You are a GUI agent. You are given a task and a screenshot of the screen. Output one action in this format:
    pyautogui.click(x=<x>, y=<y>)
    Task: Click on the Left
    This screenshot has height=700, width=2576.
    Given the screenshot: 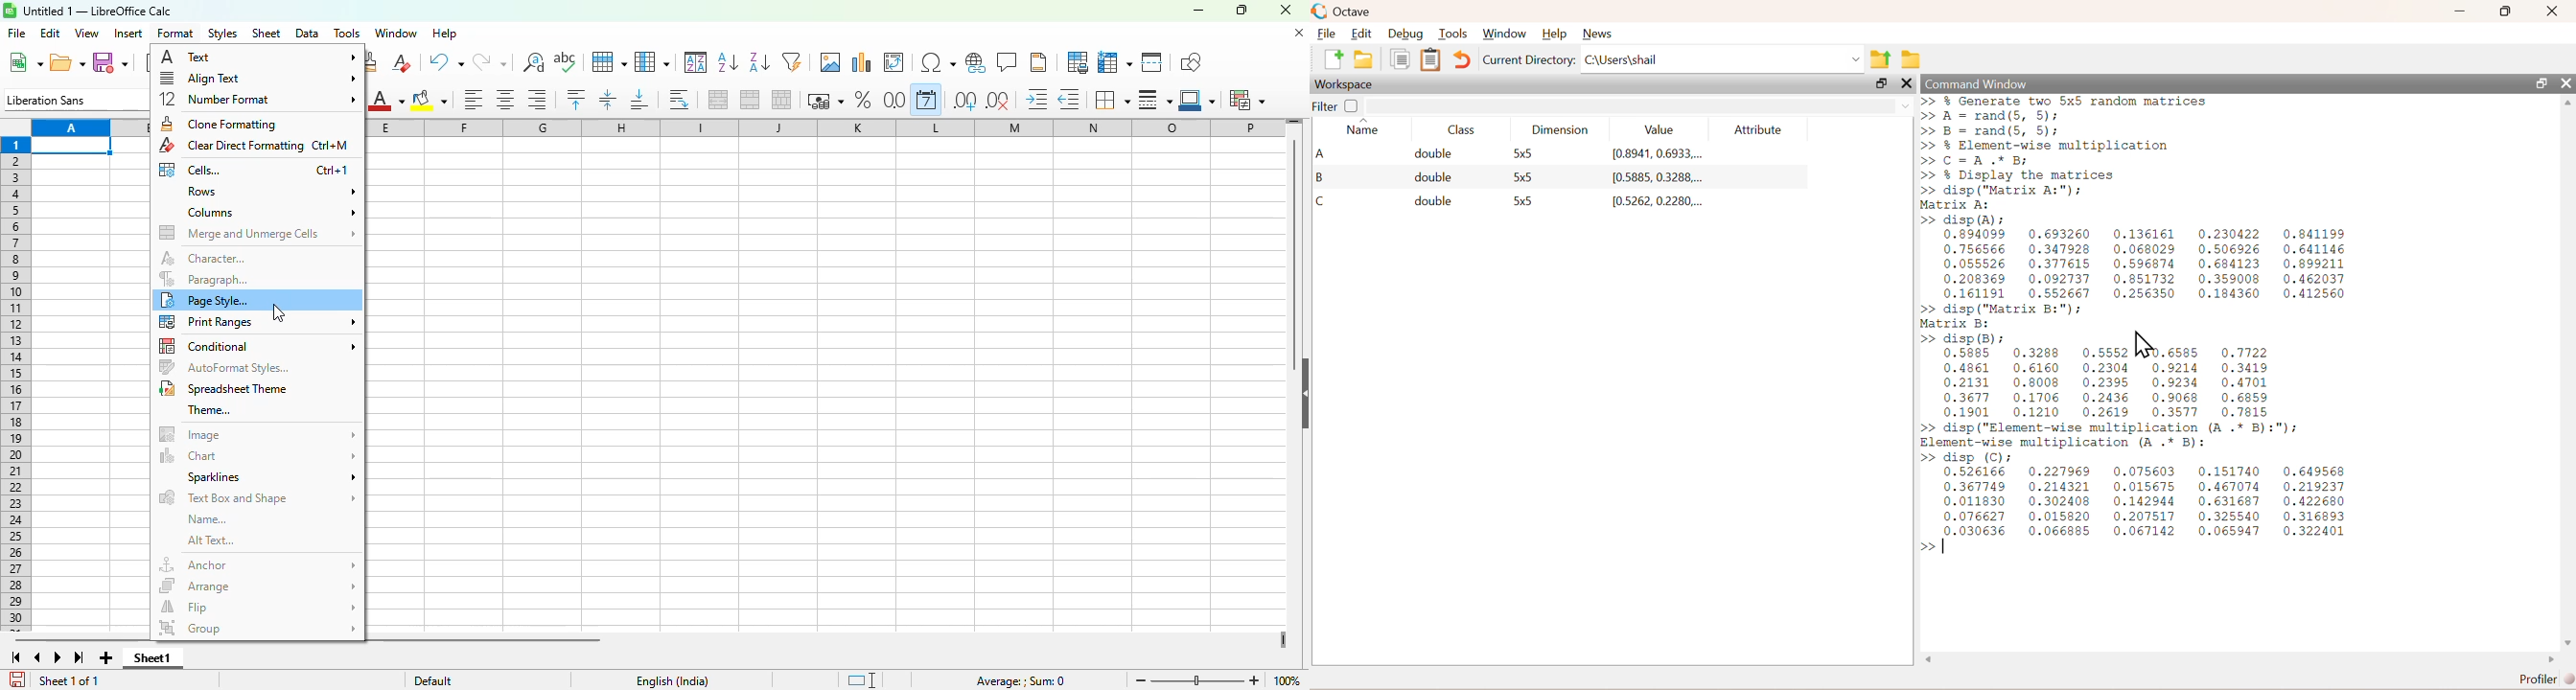 What is the action you would take?
    pyautogui.click(x=1927, y=658)
    